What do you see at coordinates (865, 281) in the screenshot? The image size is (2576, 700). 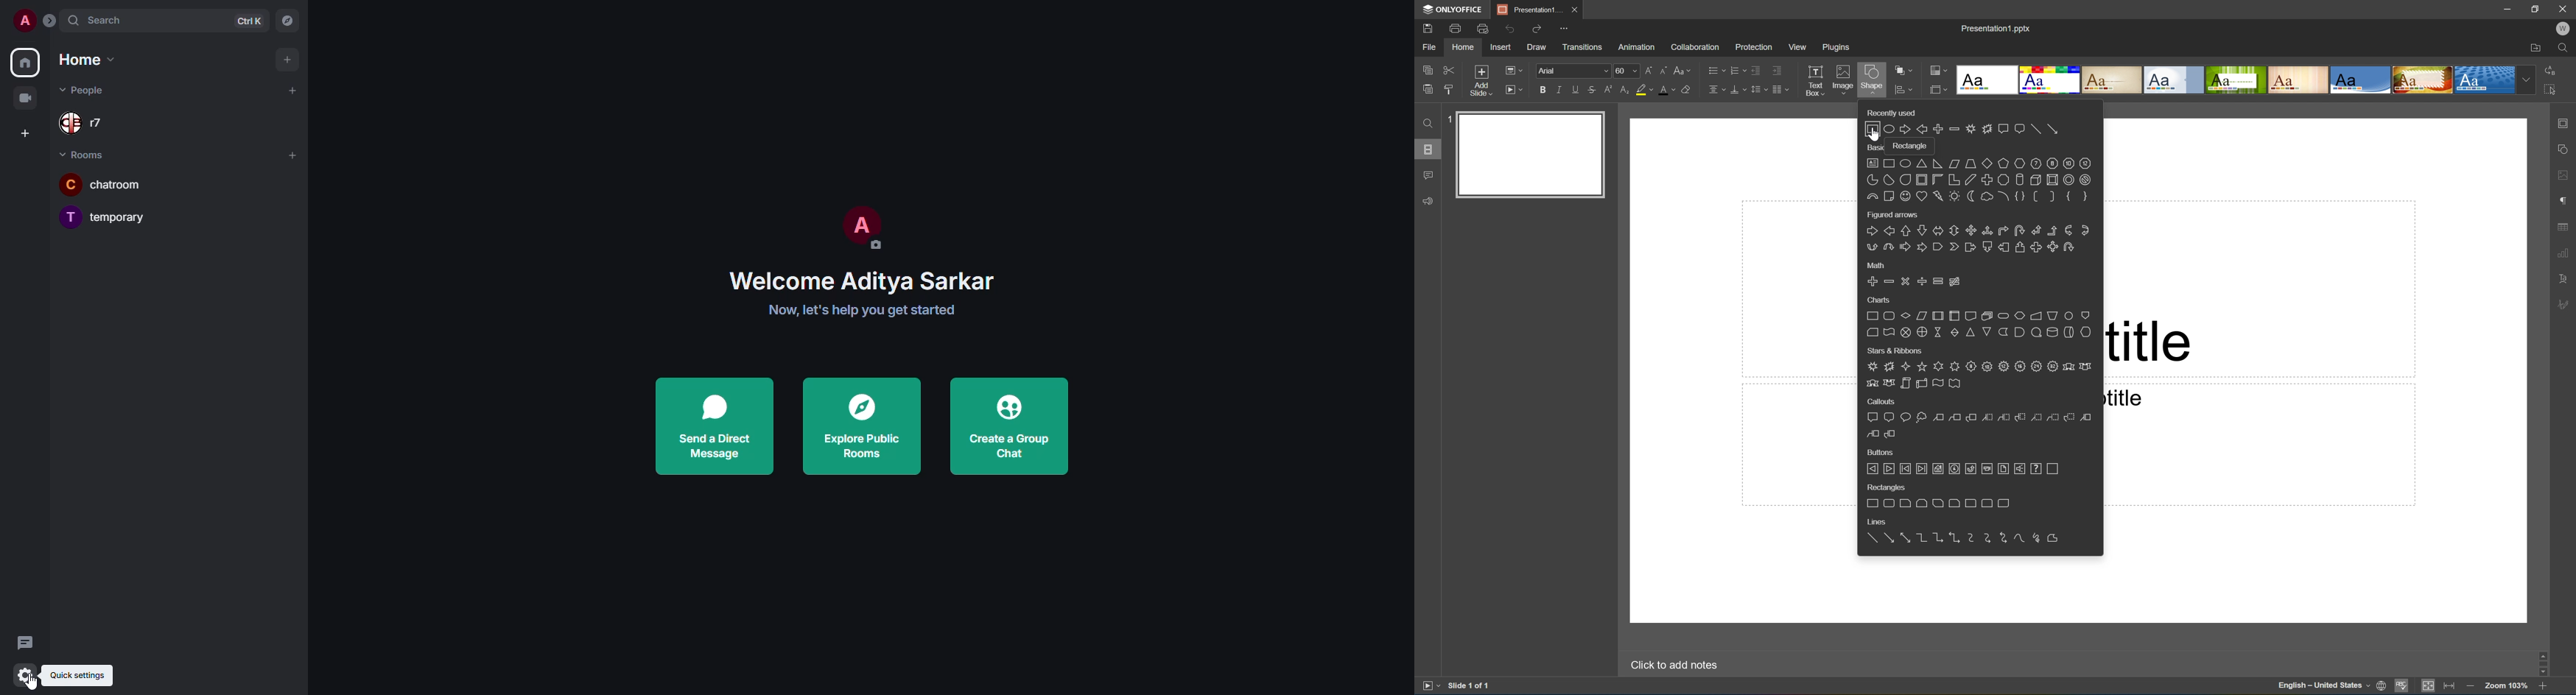 I see `welcome` at bounding box center [865, 281].